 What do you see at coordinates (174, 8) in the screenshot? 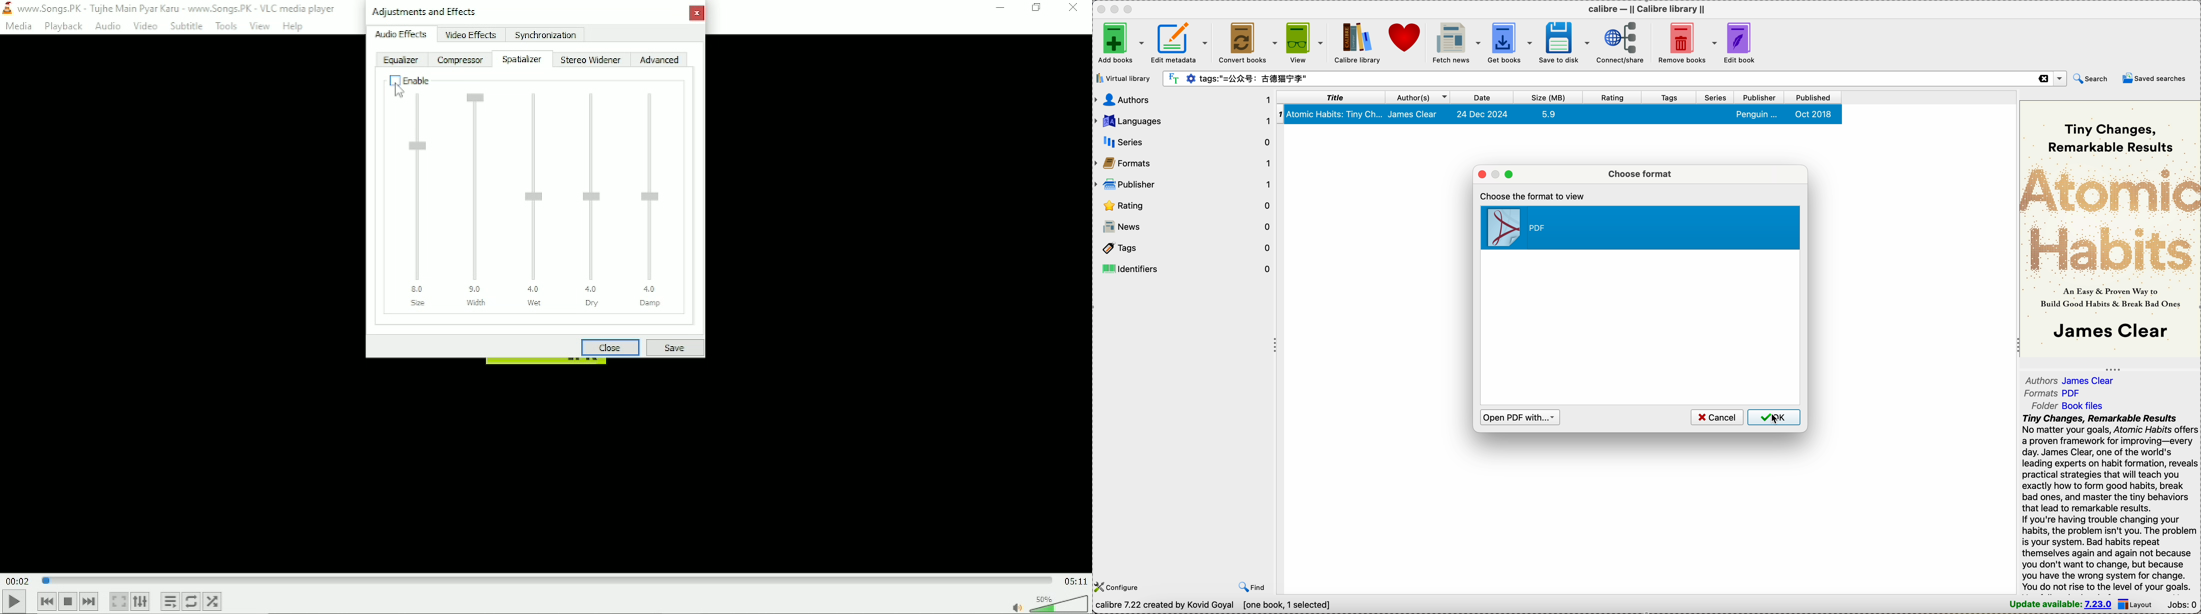
I see `www.Songs.PK - Tujhe Main Pyar Karu - www.Songs.PK - VLC media player` at bounding box center [174, 8].